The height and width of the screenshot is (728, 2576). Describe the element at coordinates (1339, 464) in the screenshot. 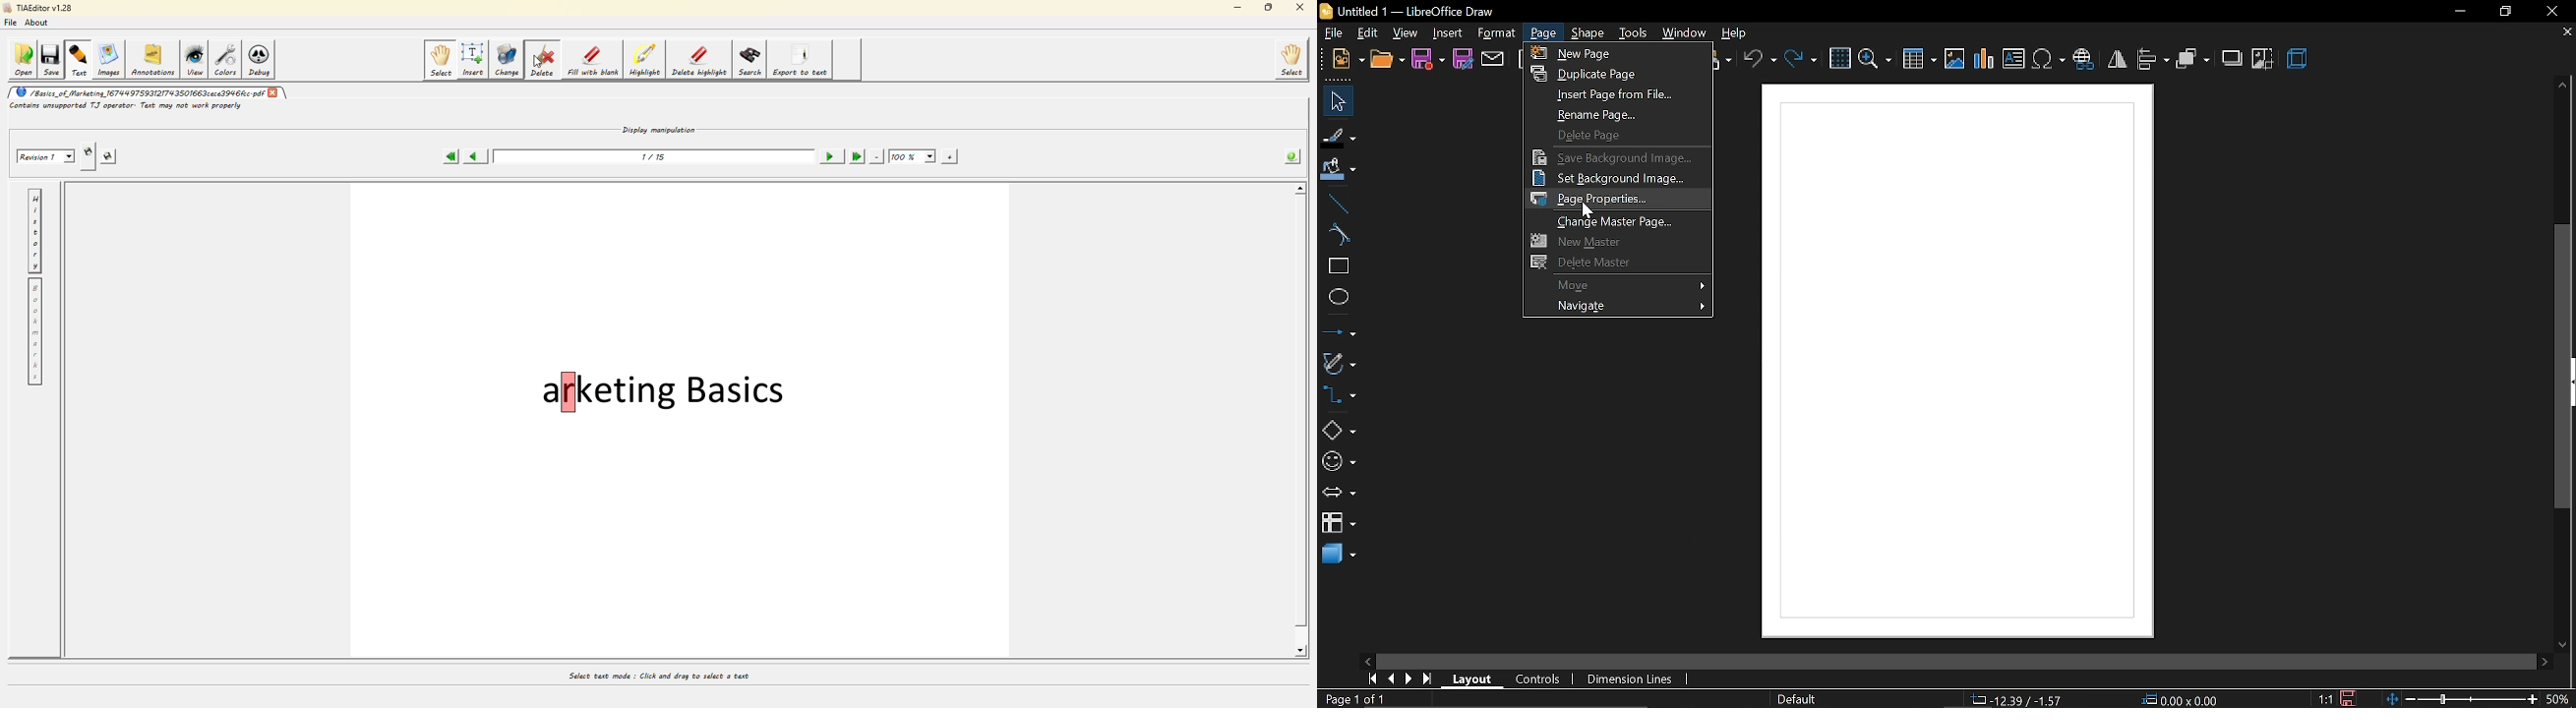

I see `symbol shapes` at that location.